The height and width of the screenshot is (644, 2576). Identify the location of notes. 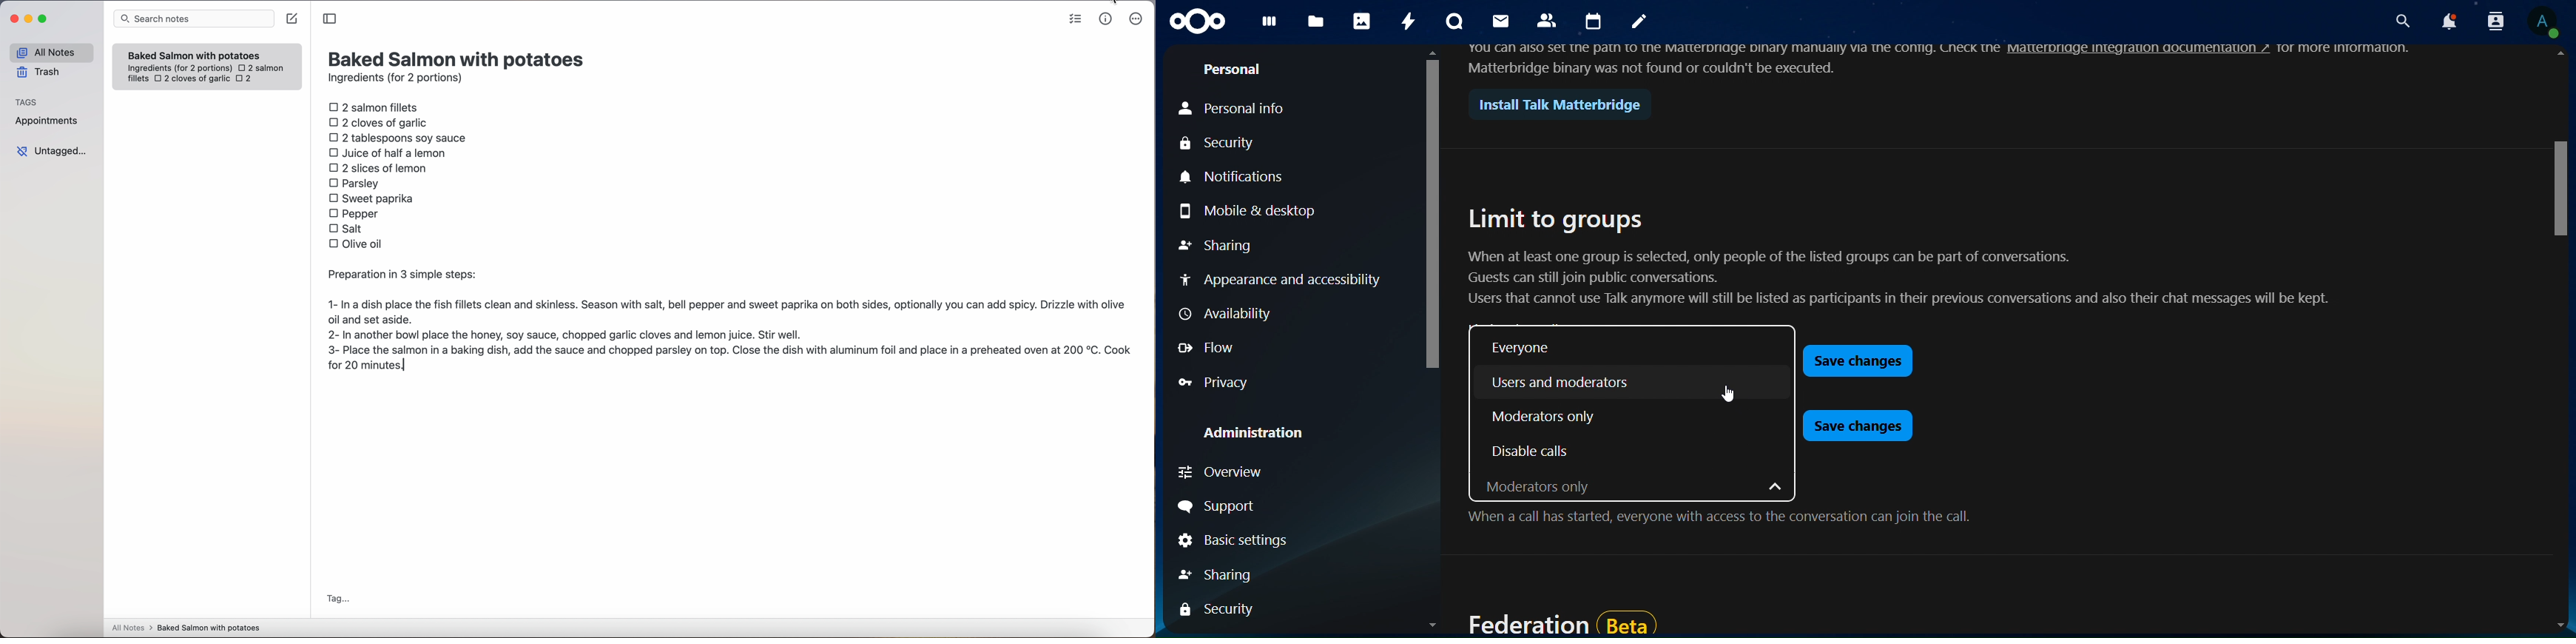
(1641, 23).